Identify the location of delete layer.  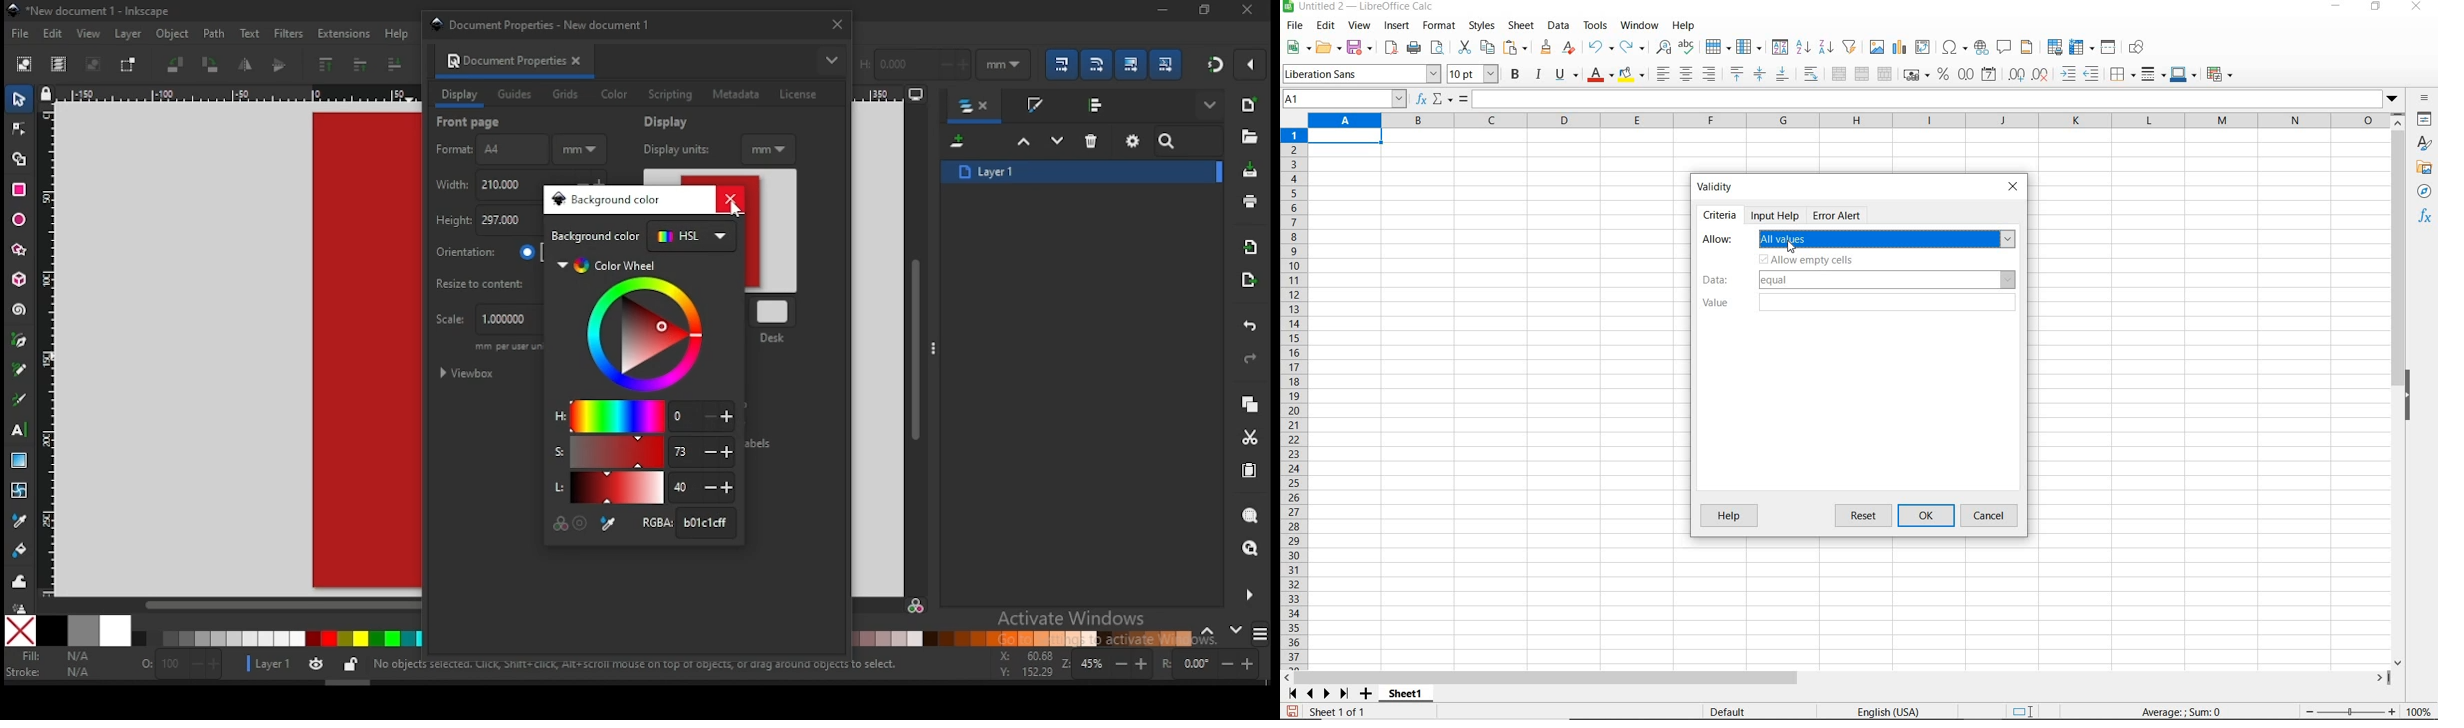
(1092, 140).